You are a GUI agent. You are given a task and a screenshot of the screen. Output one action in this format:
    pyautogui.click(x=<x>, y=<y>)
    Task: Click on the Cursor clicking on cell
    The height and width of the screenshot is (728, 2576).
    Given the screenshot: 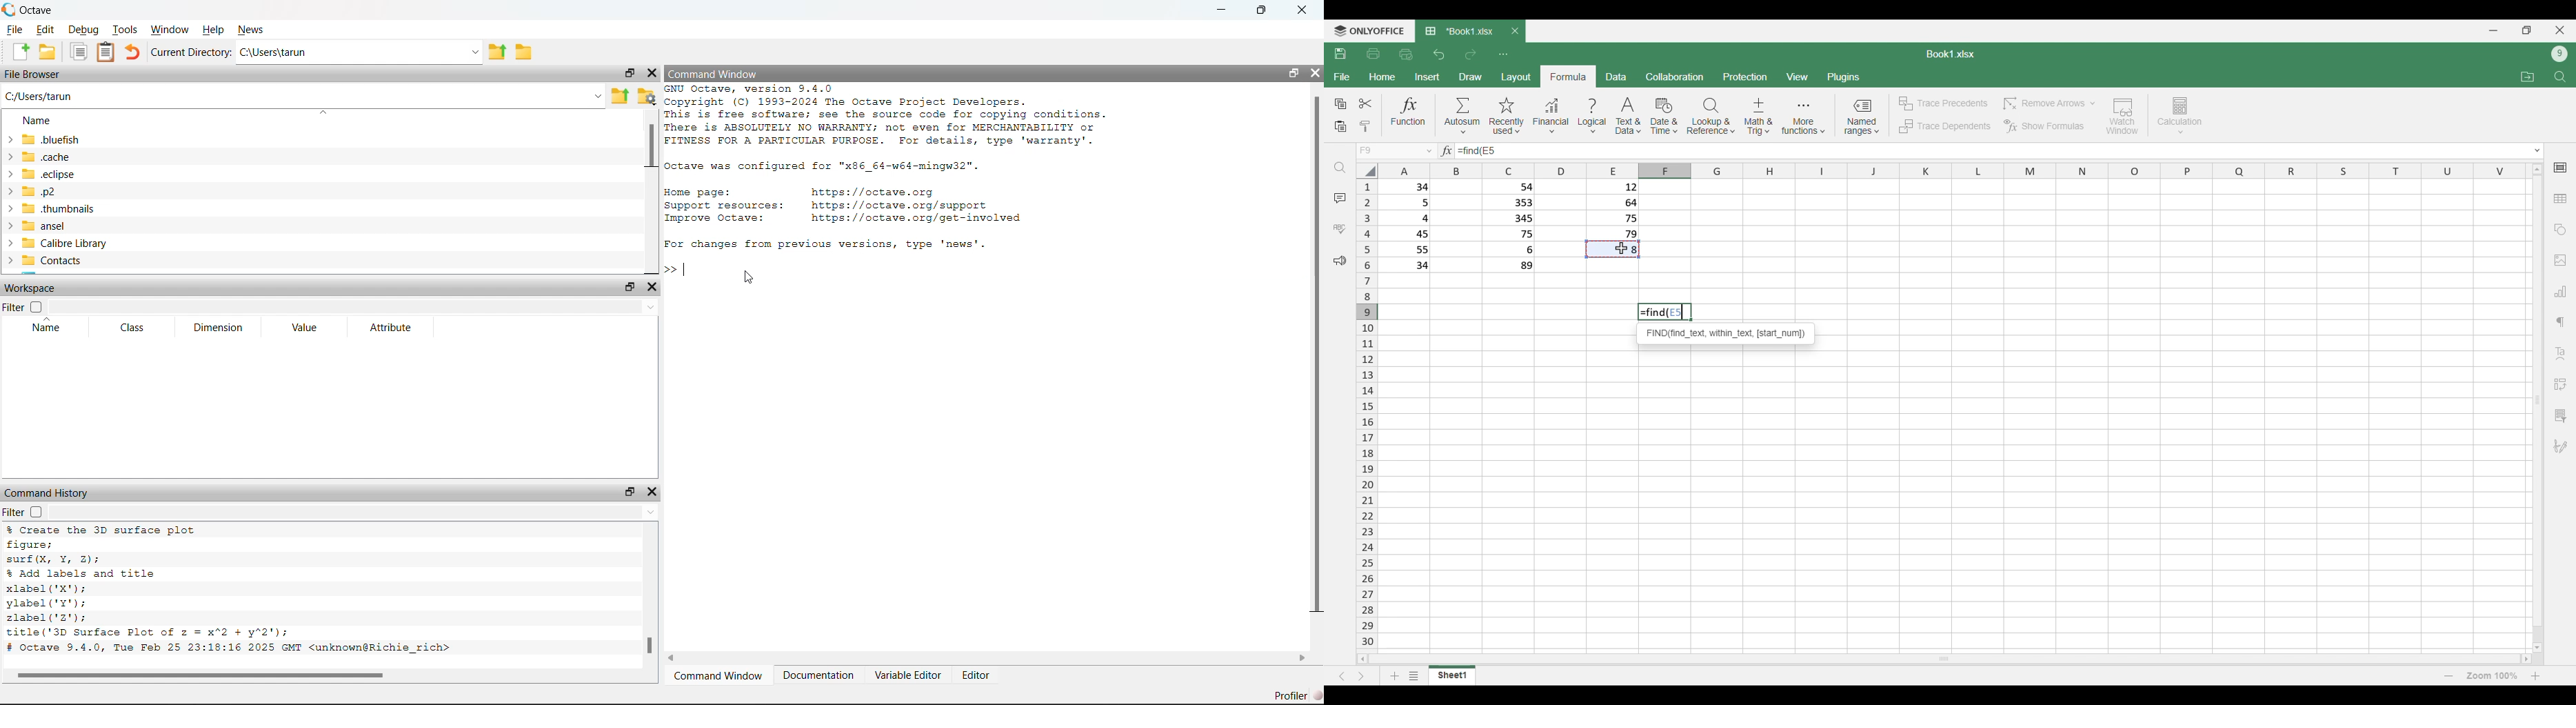 What is the action you would take?
    pyautogui.click(x=1622, y=248)
    